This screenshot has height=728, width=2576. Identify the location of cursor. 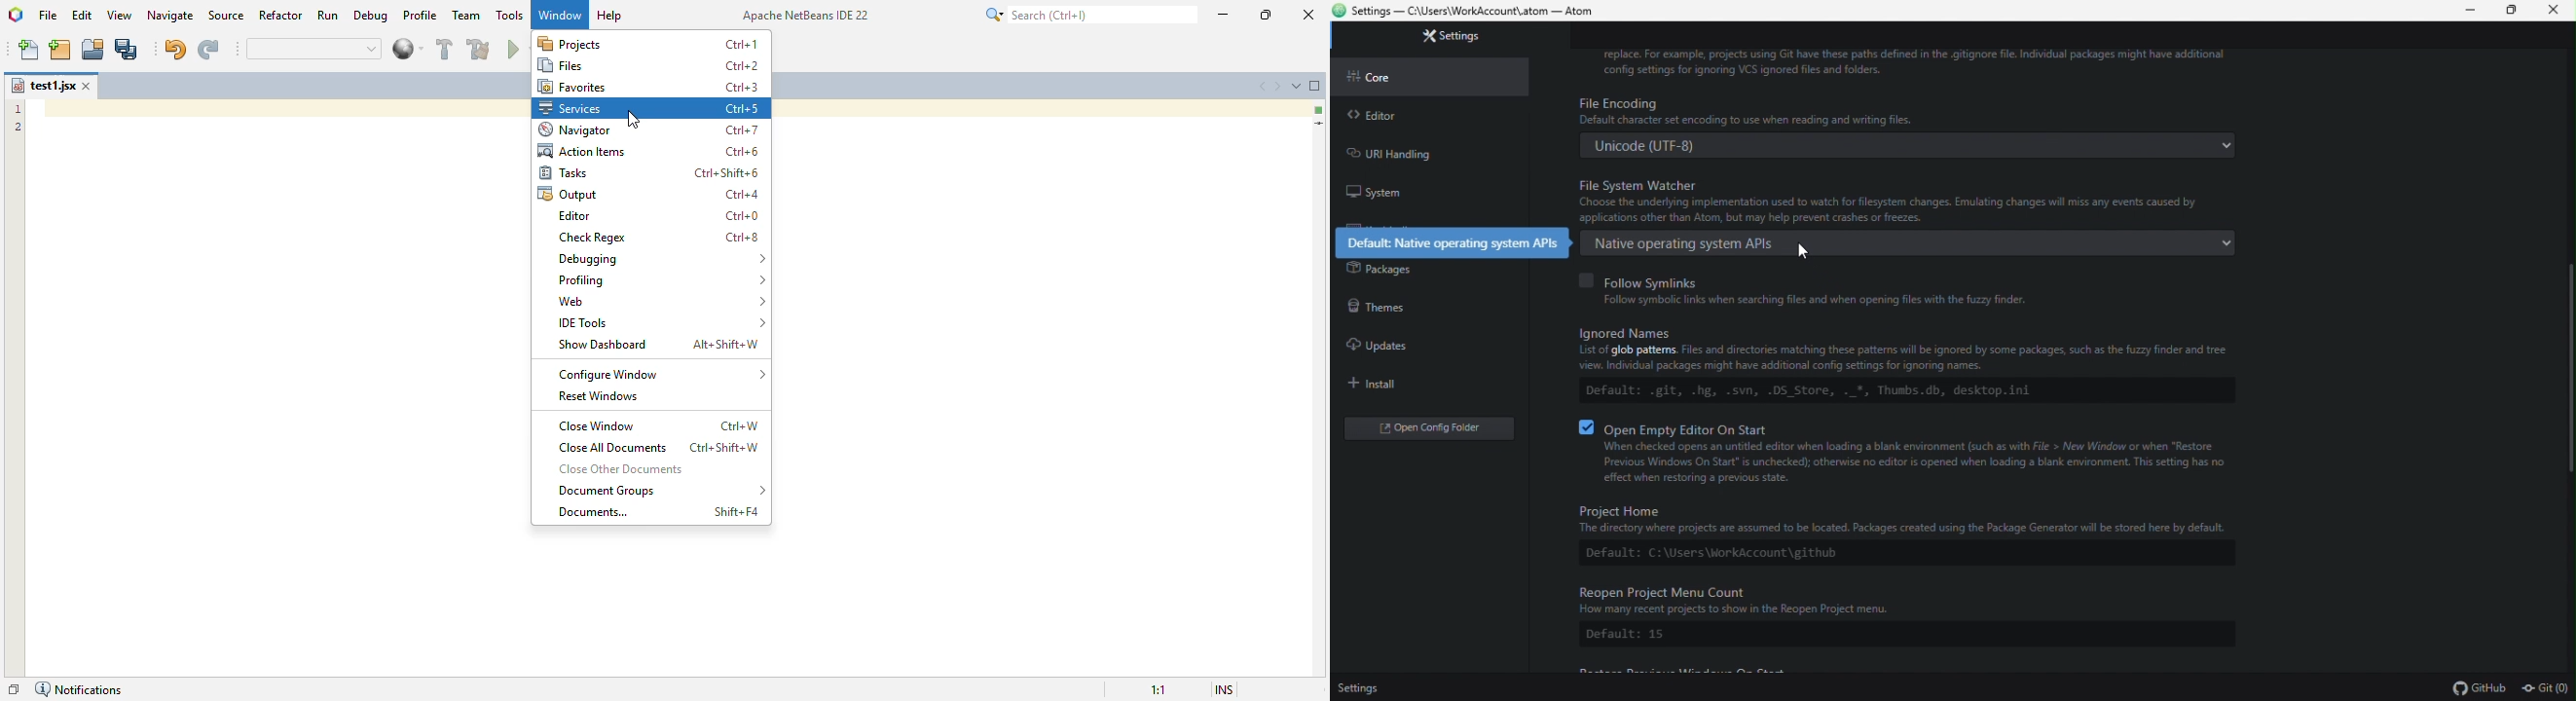
(1804, 253).